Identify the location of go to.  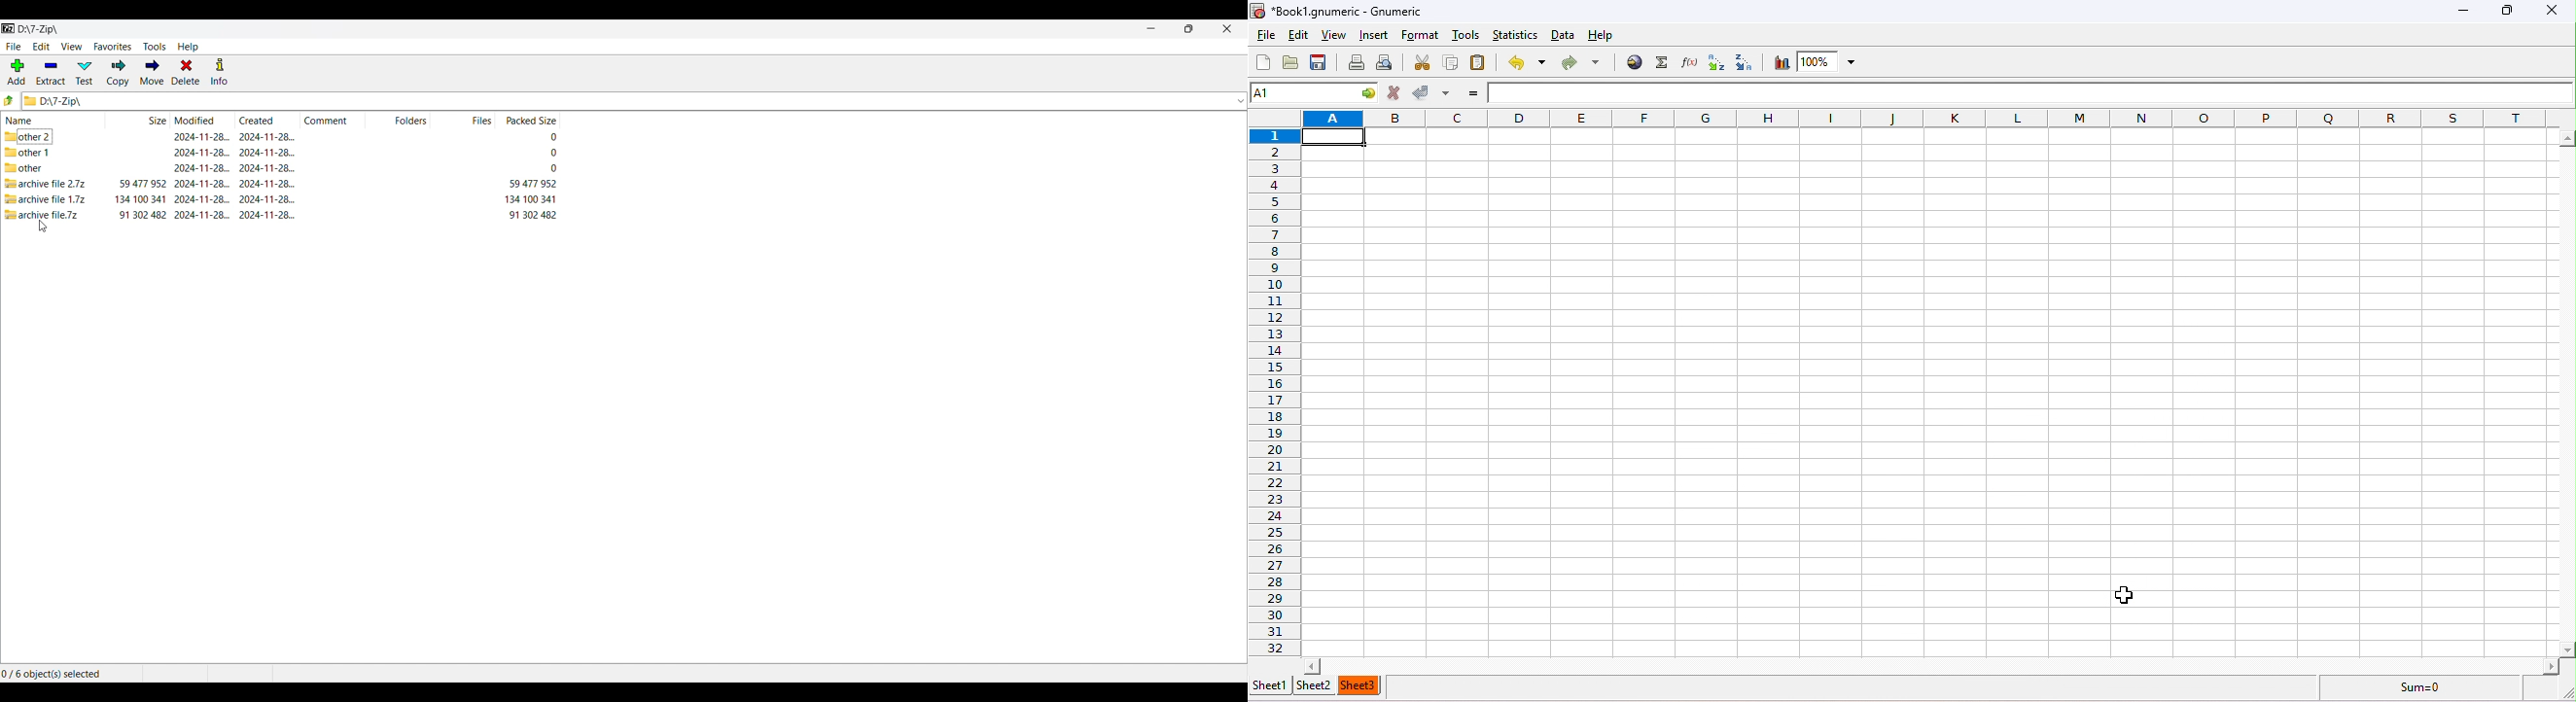
(1370, 93).